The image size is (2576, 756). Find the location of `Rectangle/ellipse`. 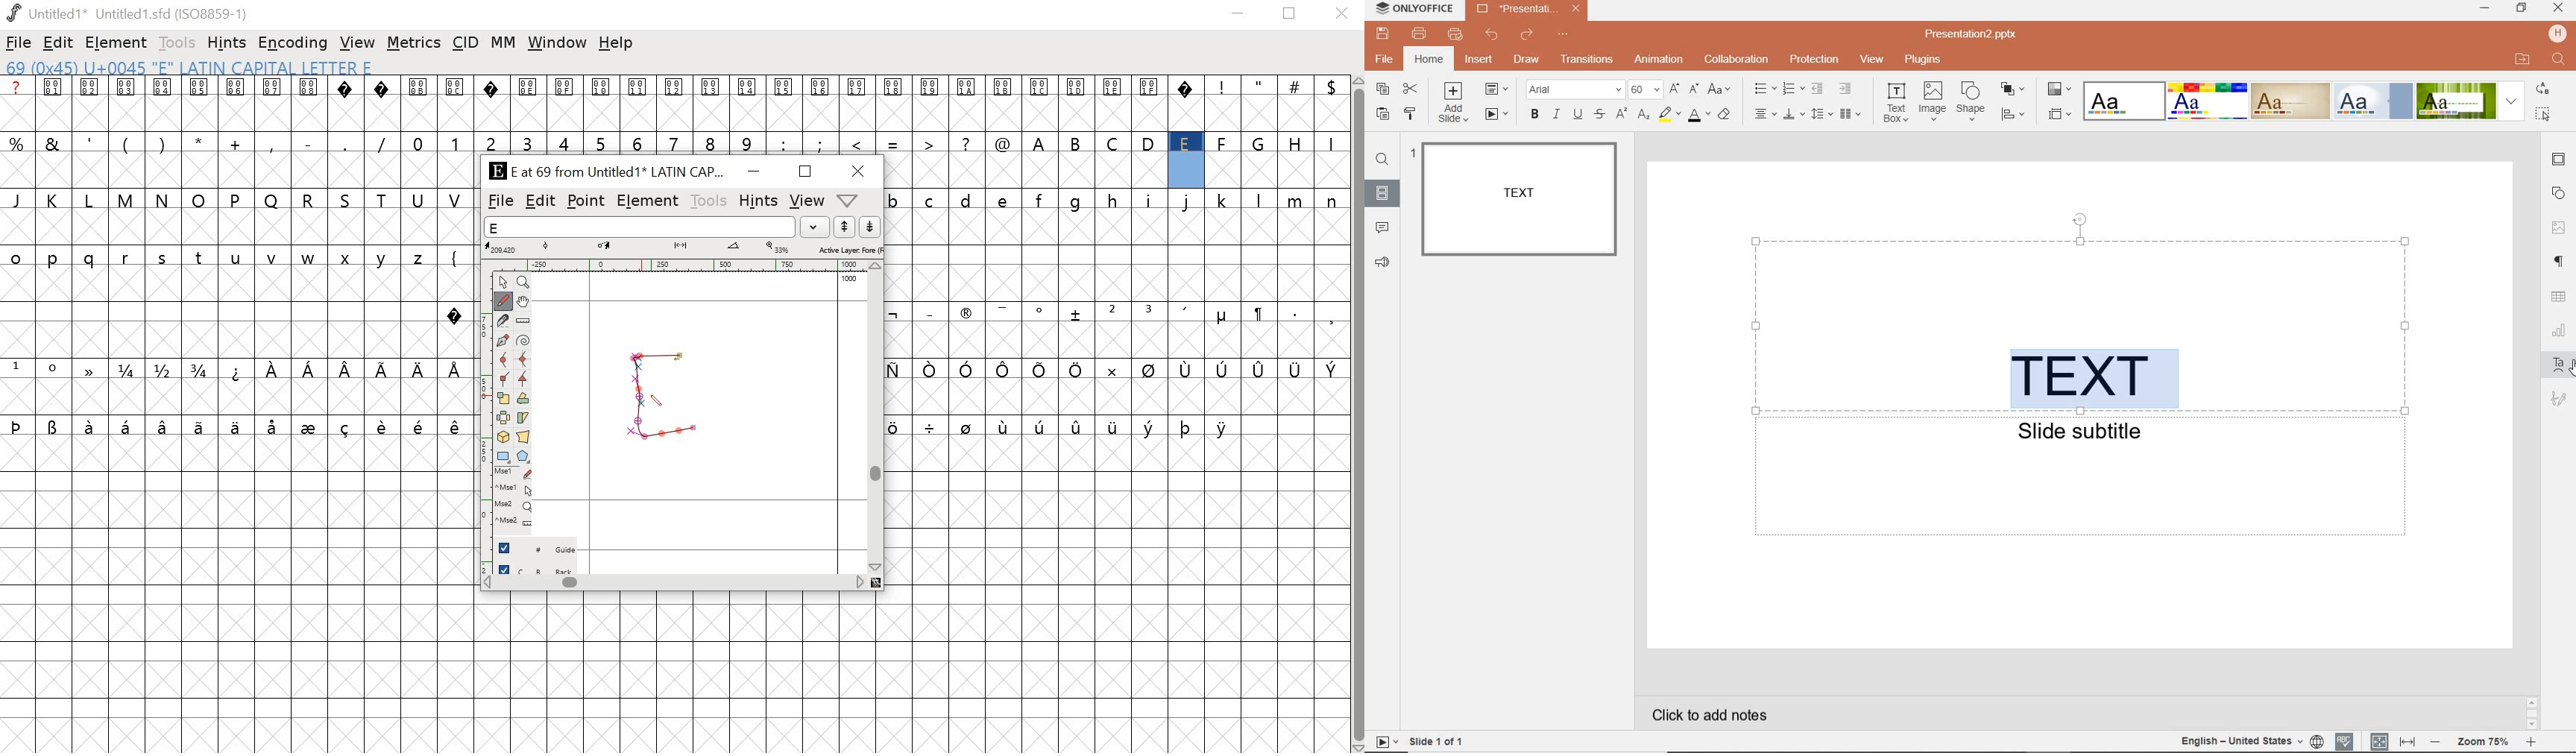

Rectangle/ellipse is located at coordinates (503, 457).